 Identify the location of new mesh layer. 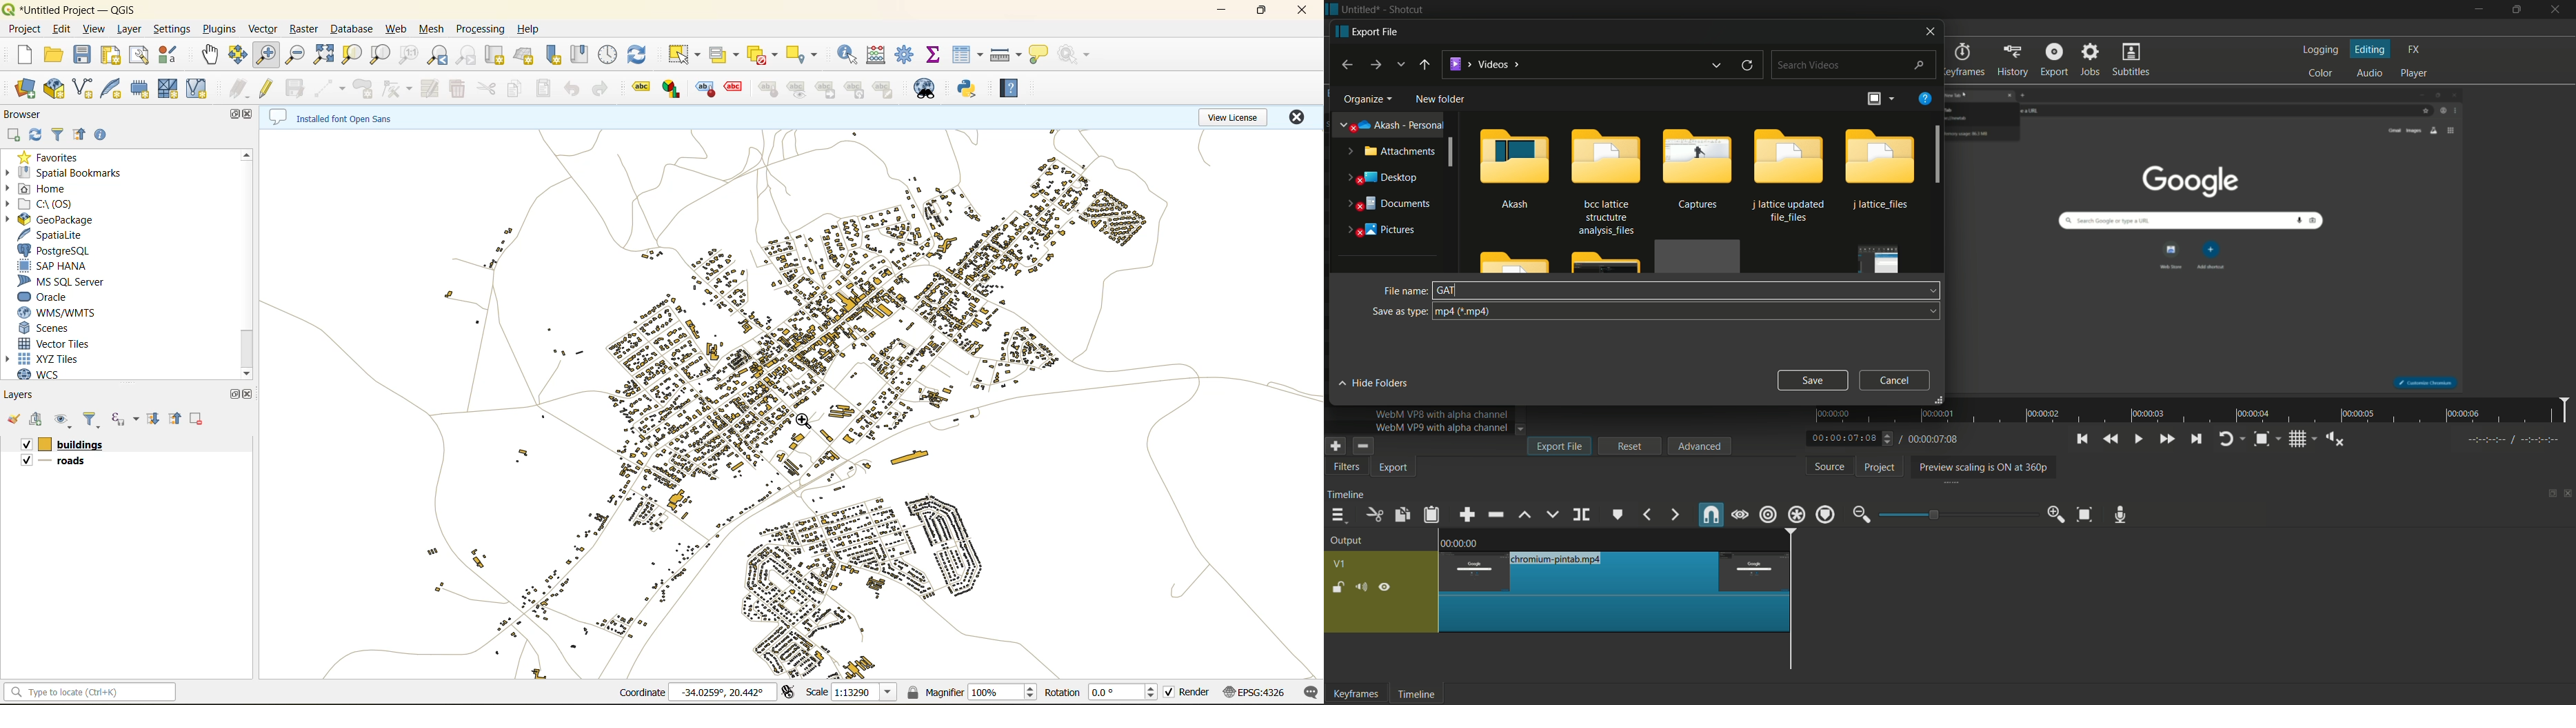
(170, 90).